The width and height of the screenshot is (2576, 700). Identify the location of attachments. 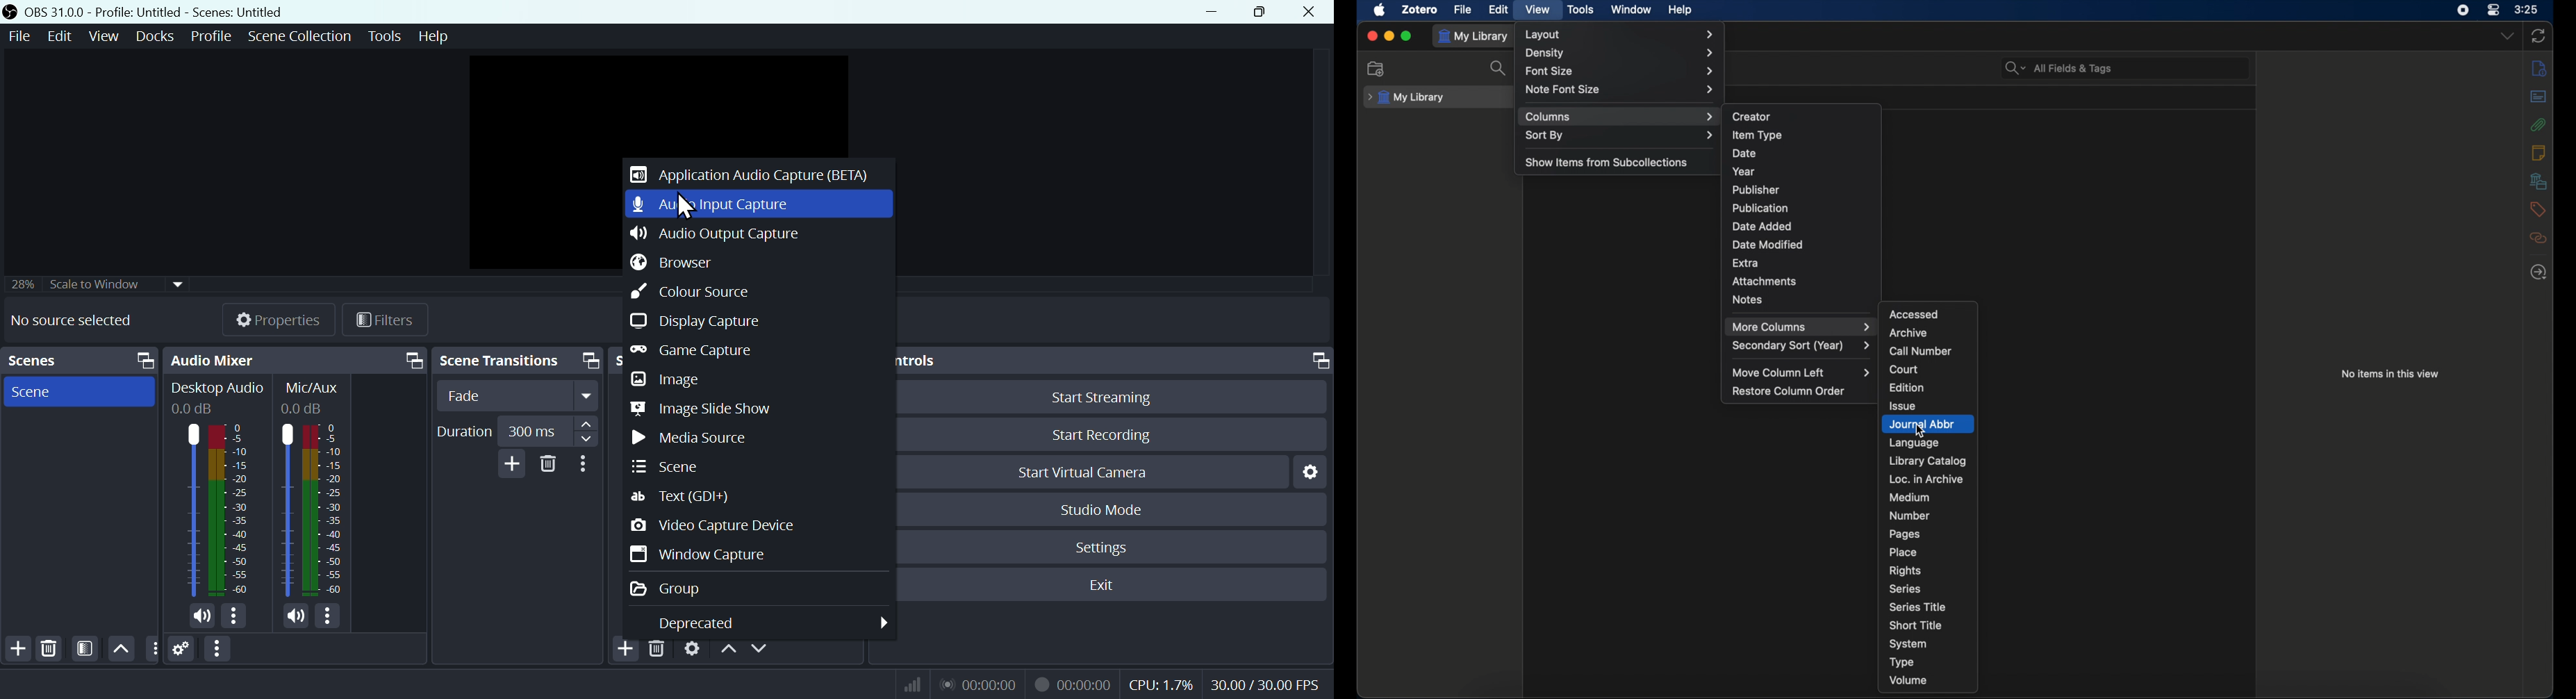
(1765, 282).